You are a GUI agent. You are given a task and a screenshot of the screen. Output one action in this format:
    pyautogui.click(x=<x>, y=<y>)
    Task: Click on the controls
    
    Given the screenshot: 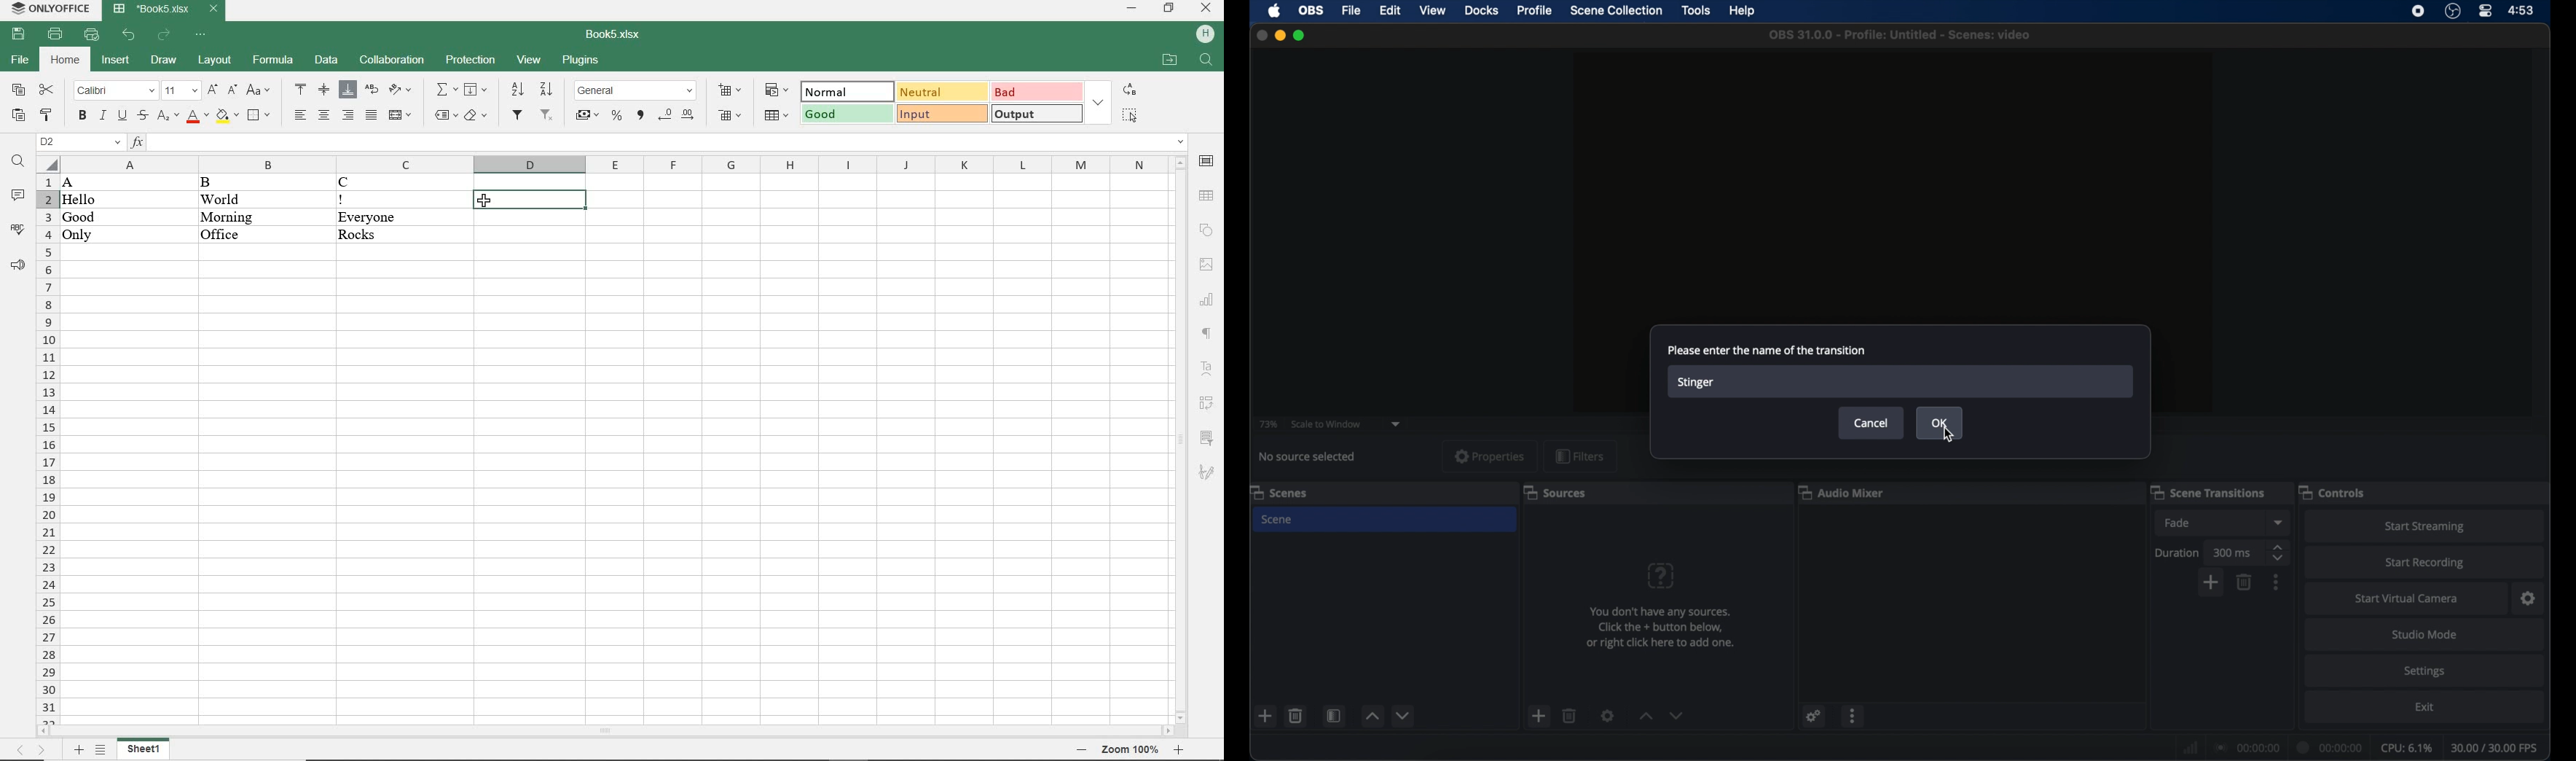 What is the action you would take?
    pyautogui.click(x=2332, y=492)
    